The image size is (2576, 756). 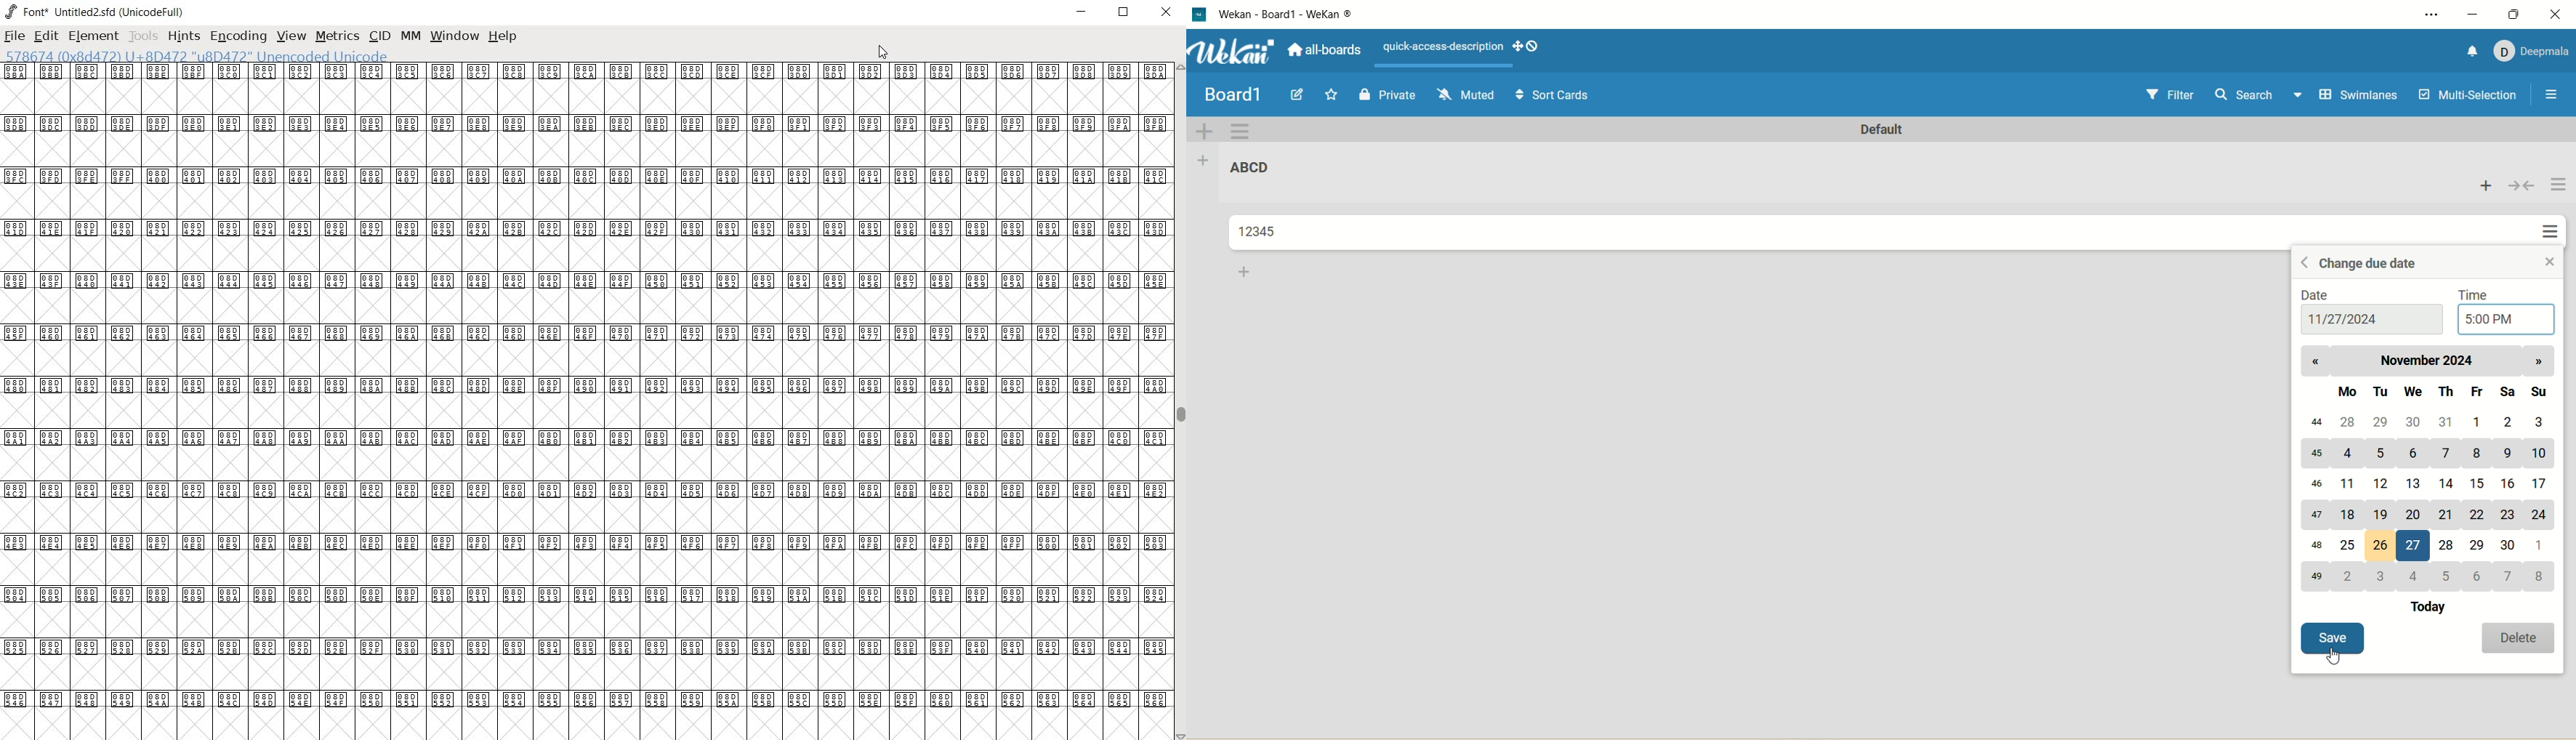 I want to click on minimize, so click(x=1083, y=12).